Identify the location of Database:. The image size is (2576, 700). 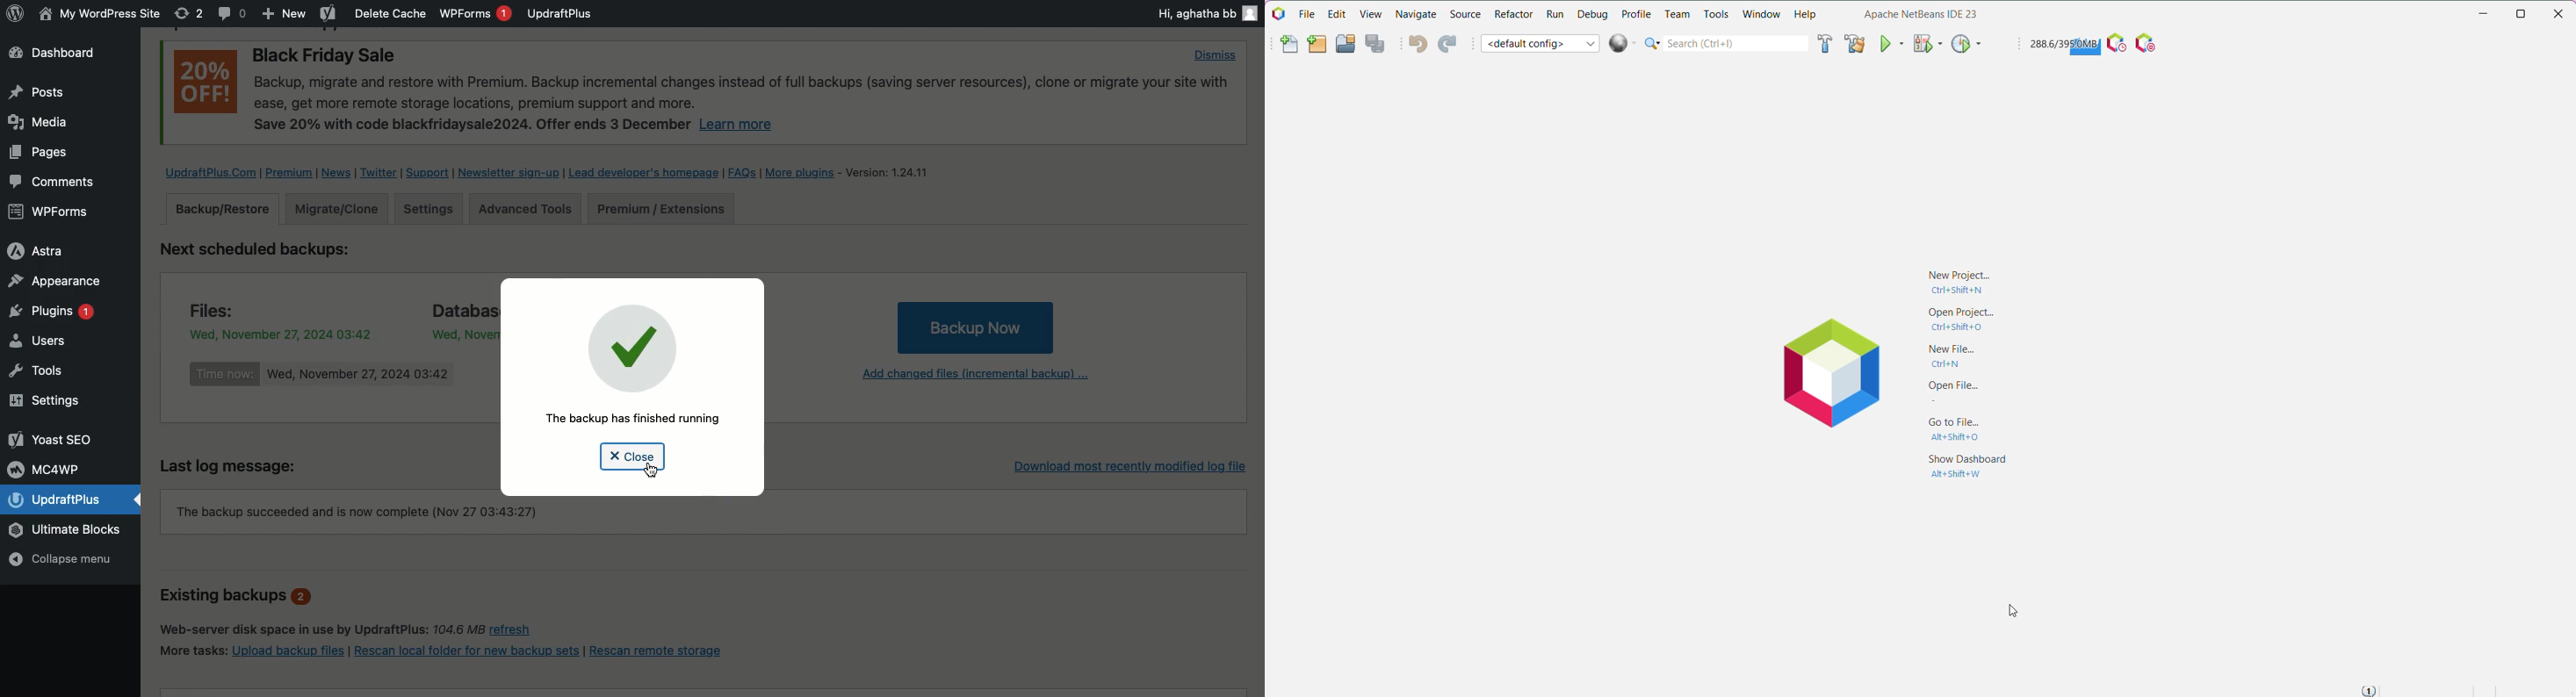
(463, 308).